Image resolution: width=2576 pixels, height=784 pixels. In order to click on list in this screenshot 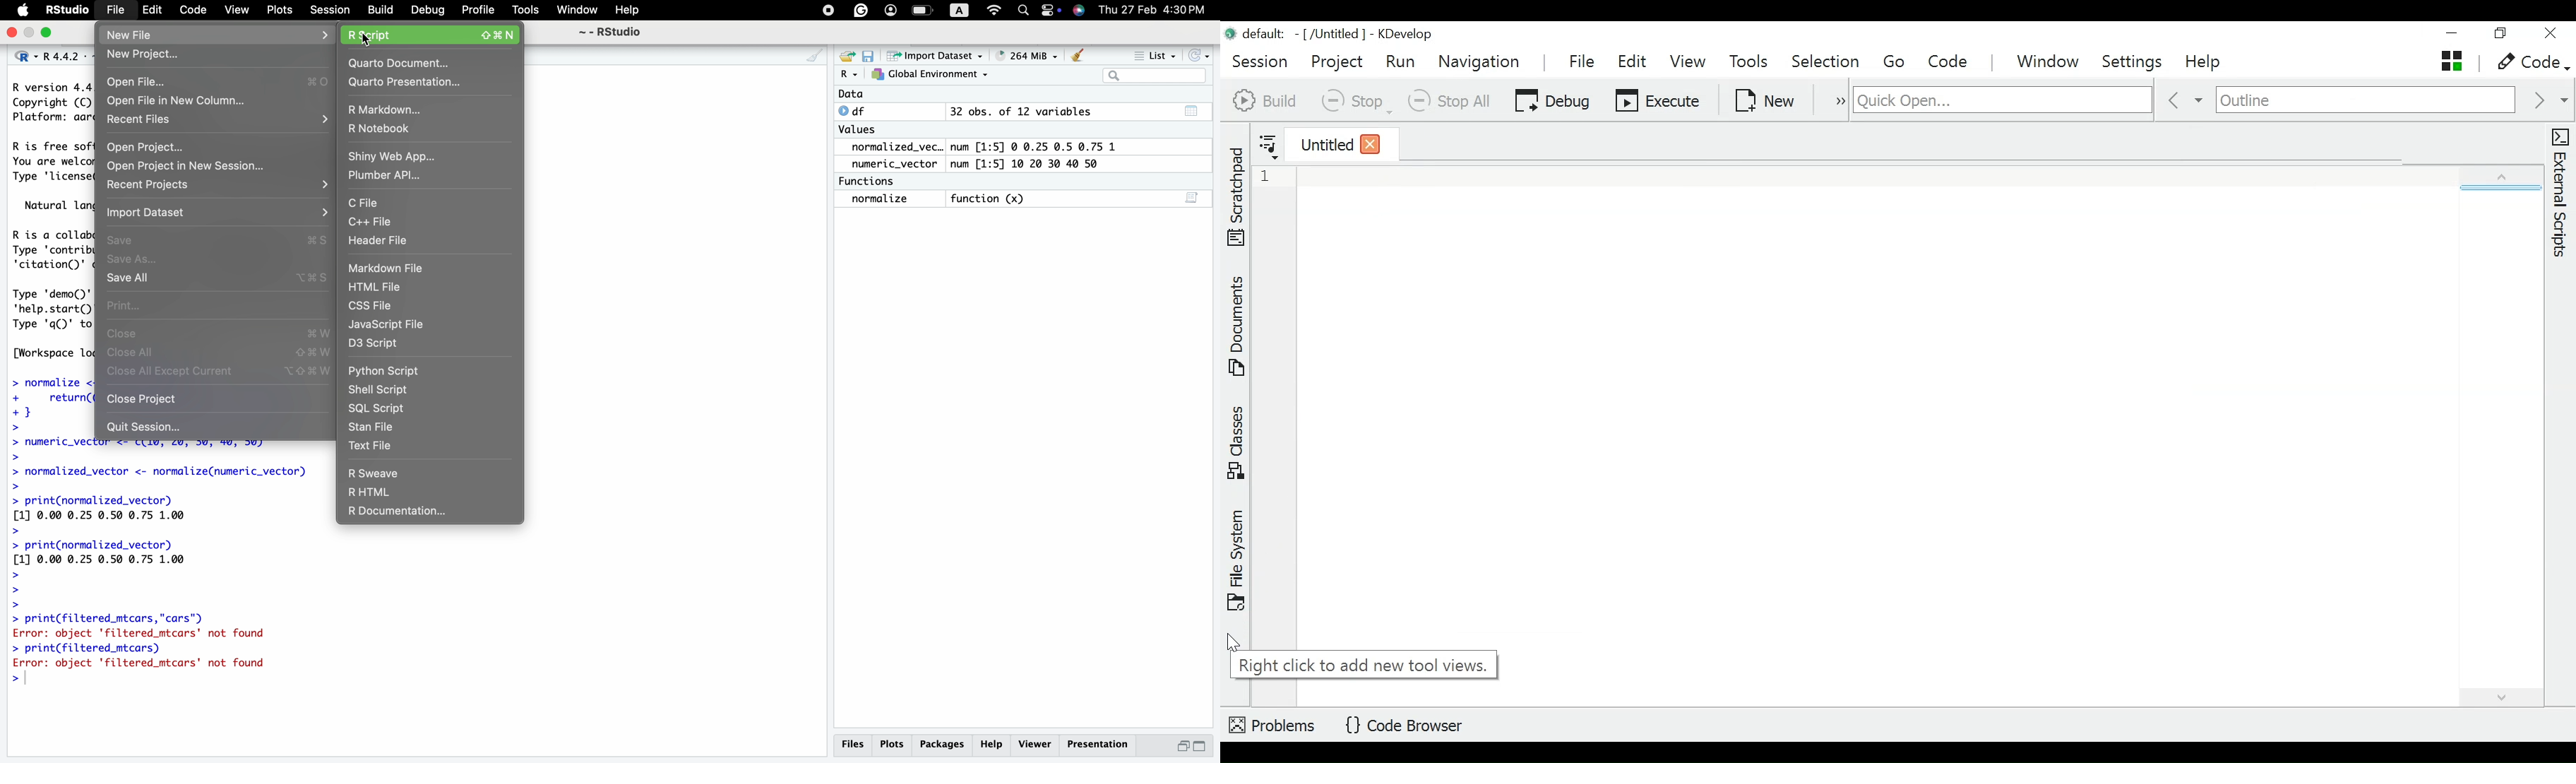, I will do `click(1151, 53)`.